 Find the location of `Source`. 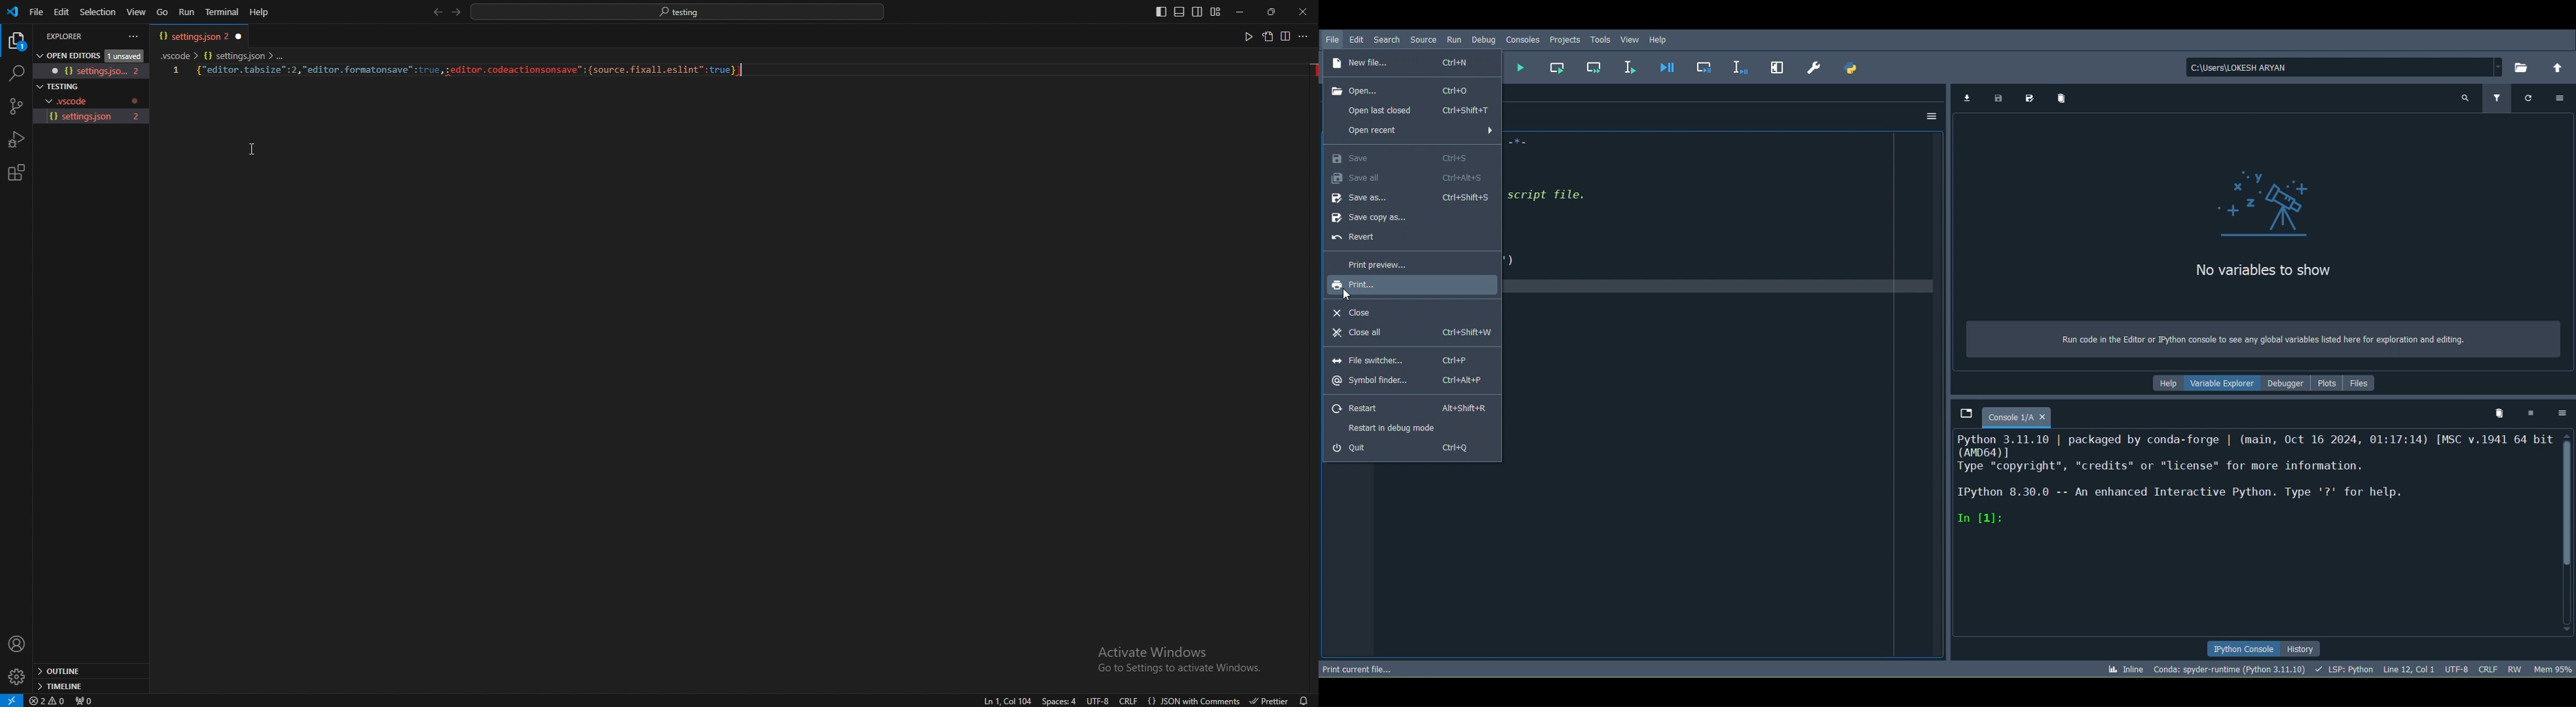

Source is located at coordinates (1425, 40).